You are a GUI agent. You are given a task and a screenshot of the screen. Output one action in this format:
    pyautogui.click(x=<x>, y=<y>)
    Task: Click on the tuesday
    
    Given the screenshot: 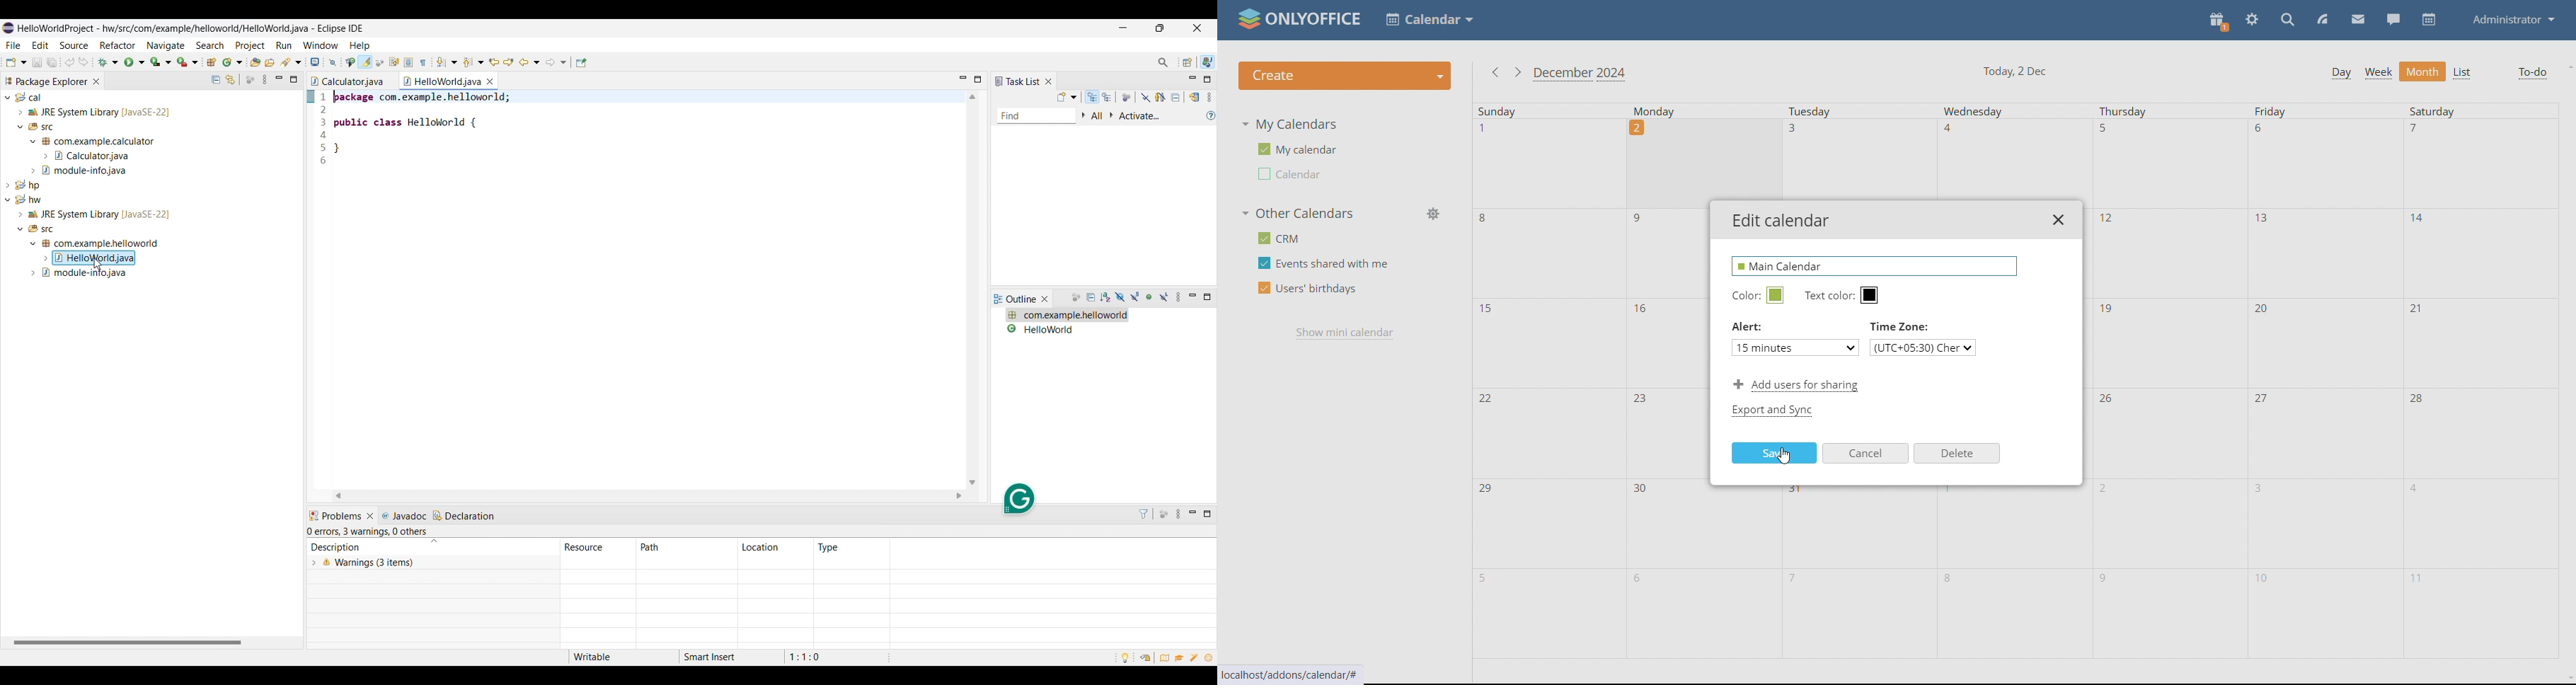 What is the action you would take?
    pyautogui.click(x=1857, y=573)
    